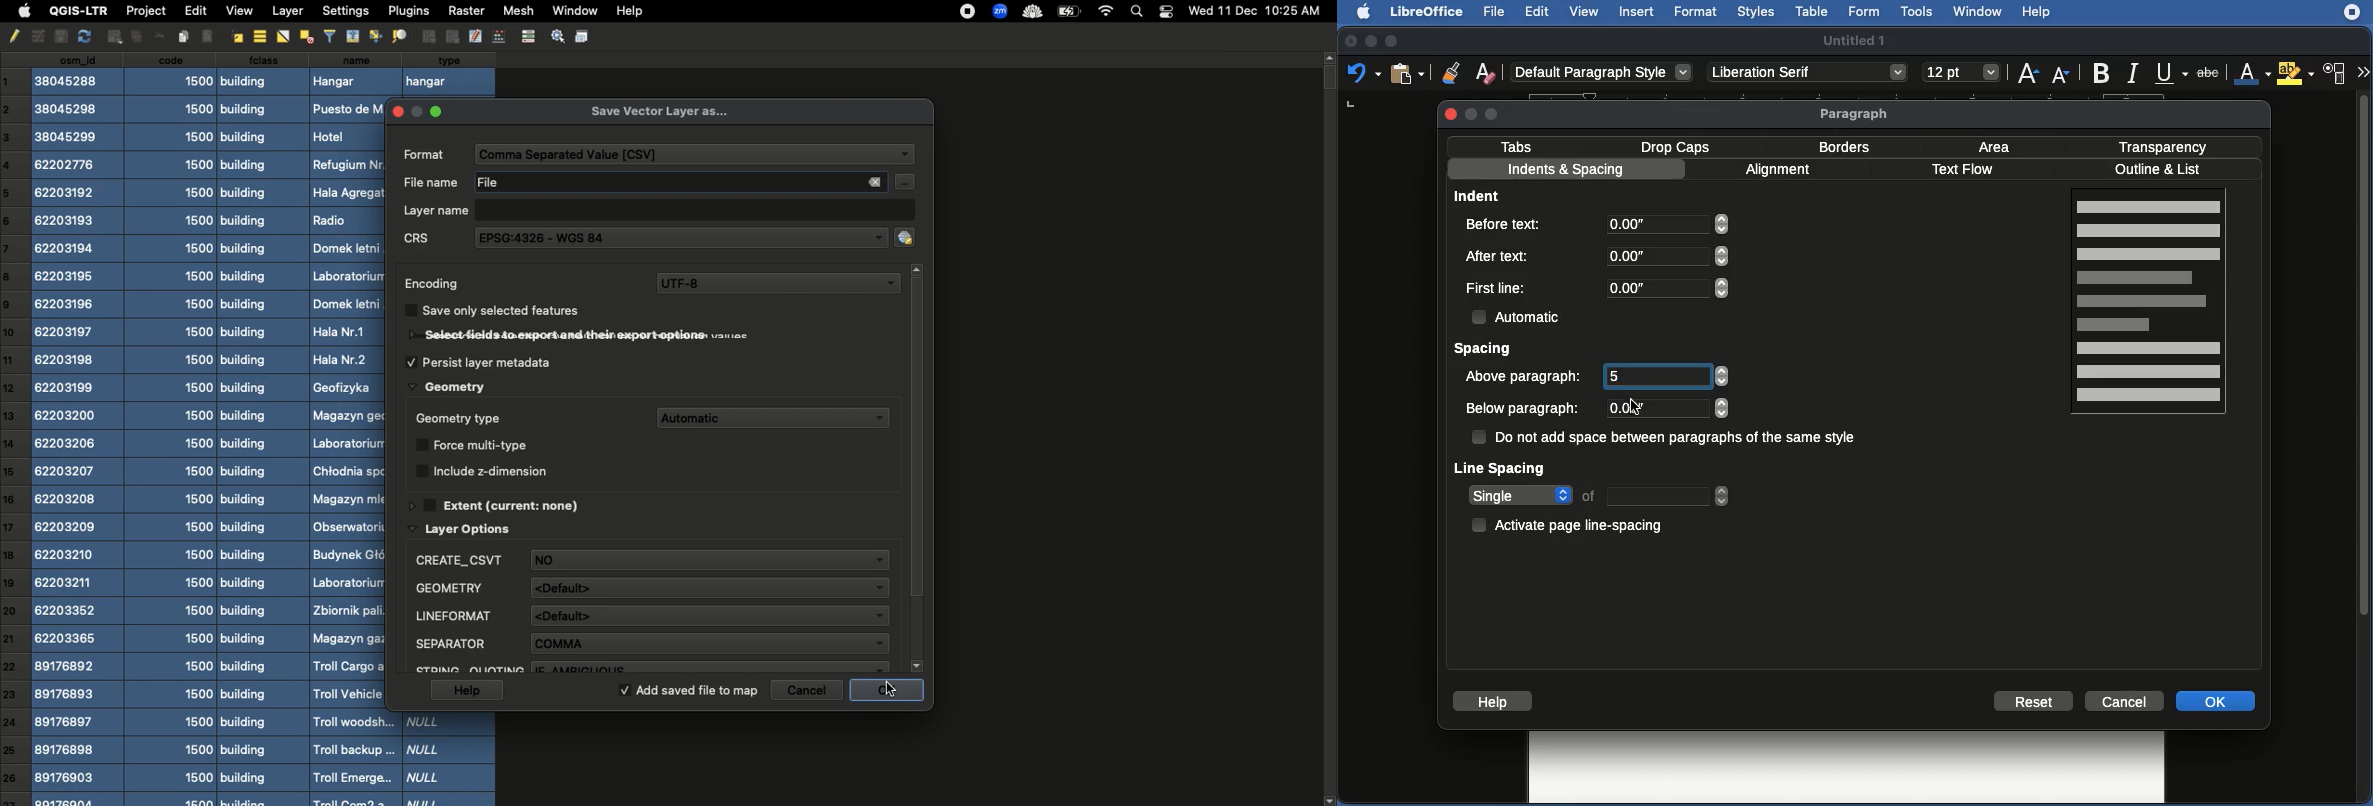 The height and width of the screenshot is (812, 2380). Describe the element at coordinates (2034, 701) in the screenshot. I see `Reset` at that location.